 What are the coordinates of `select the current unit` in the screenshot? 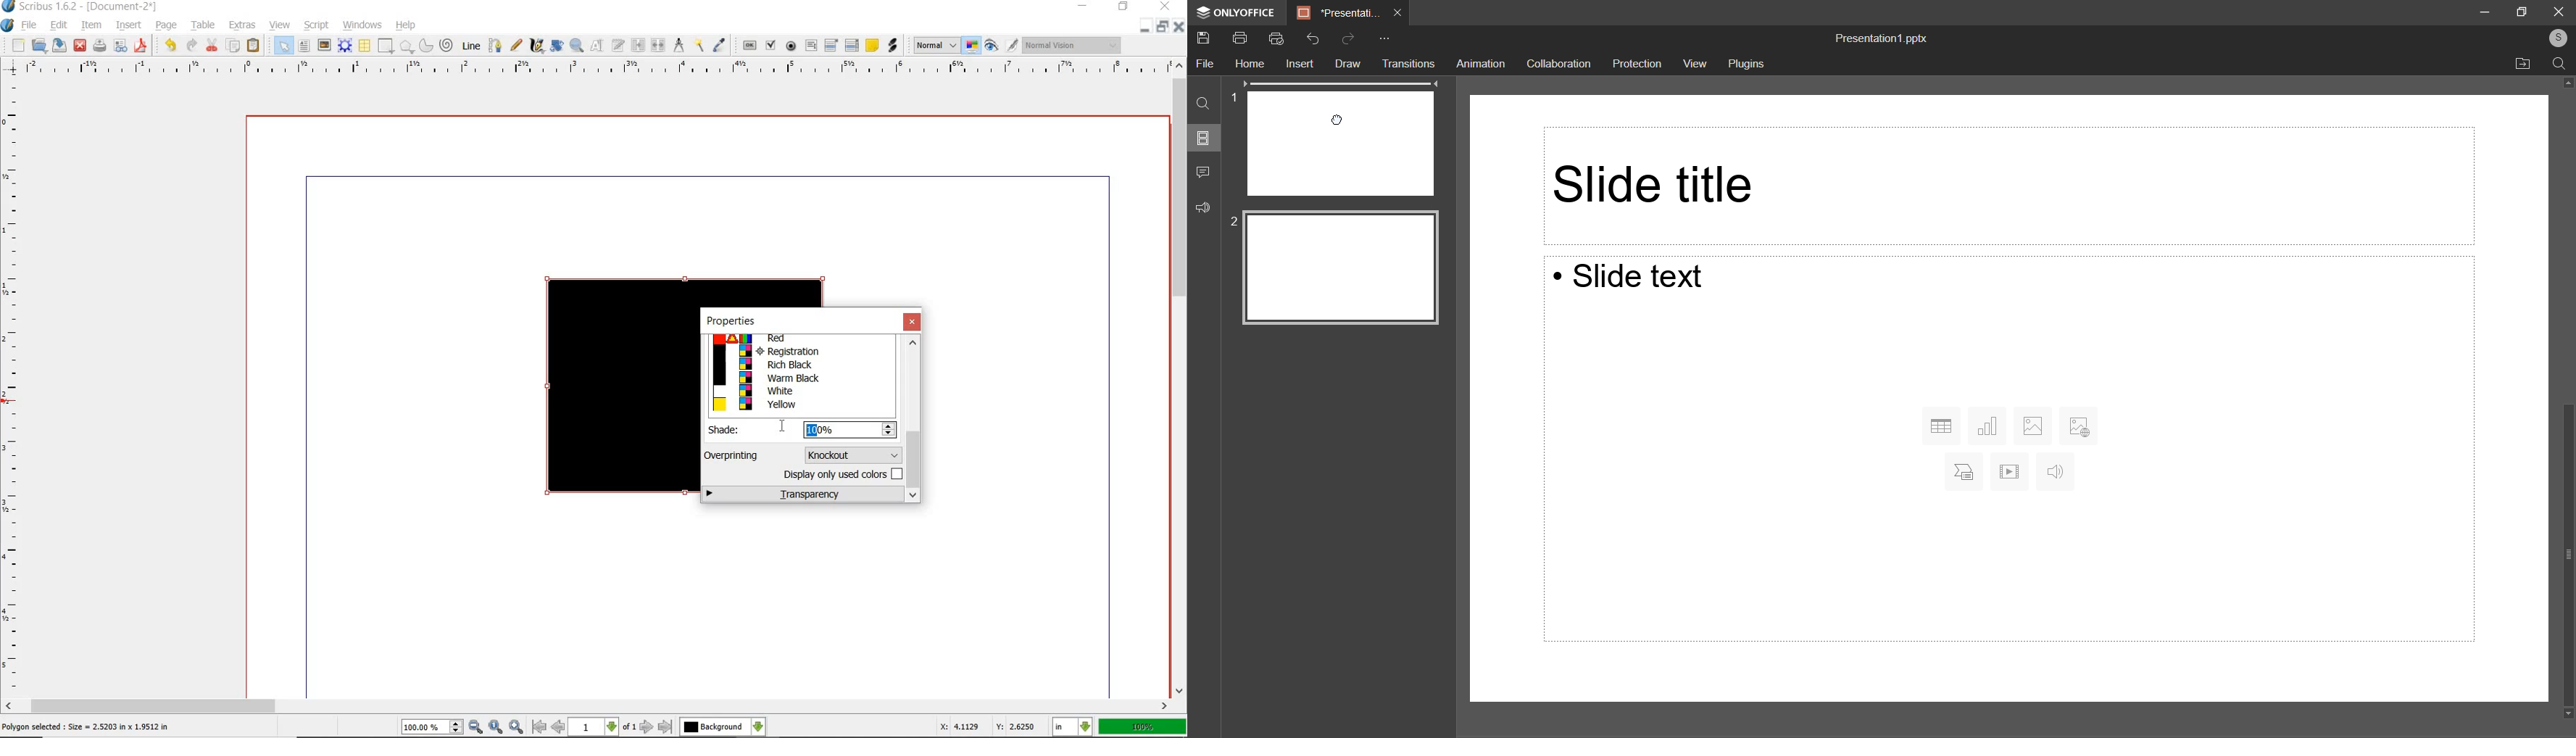 It's located at (1074, 727).